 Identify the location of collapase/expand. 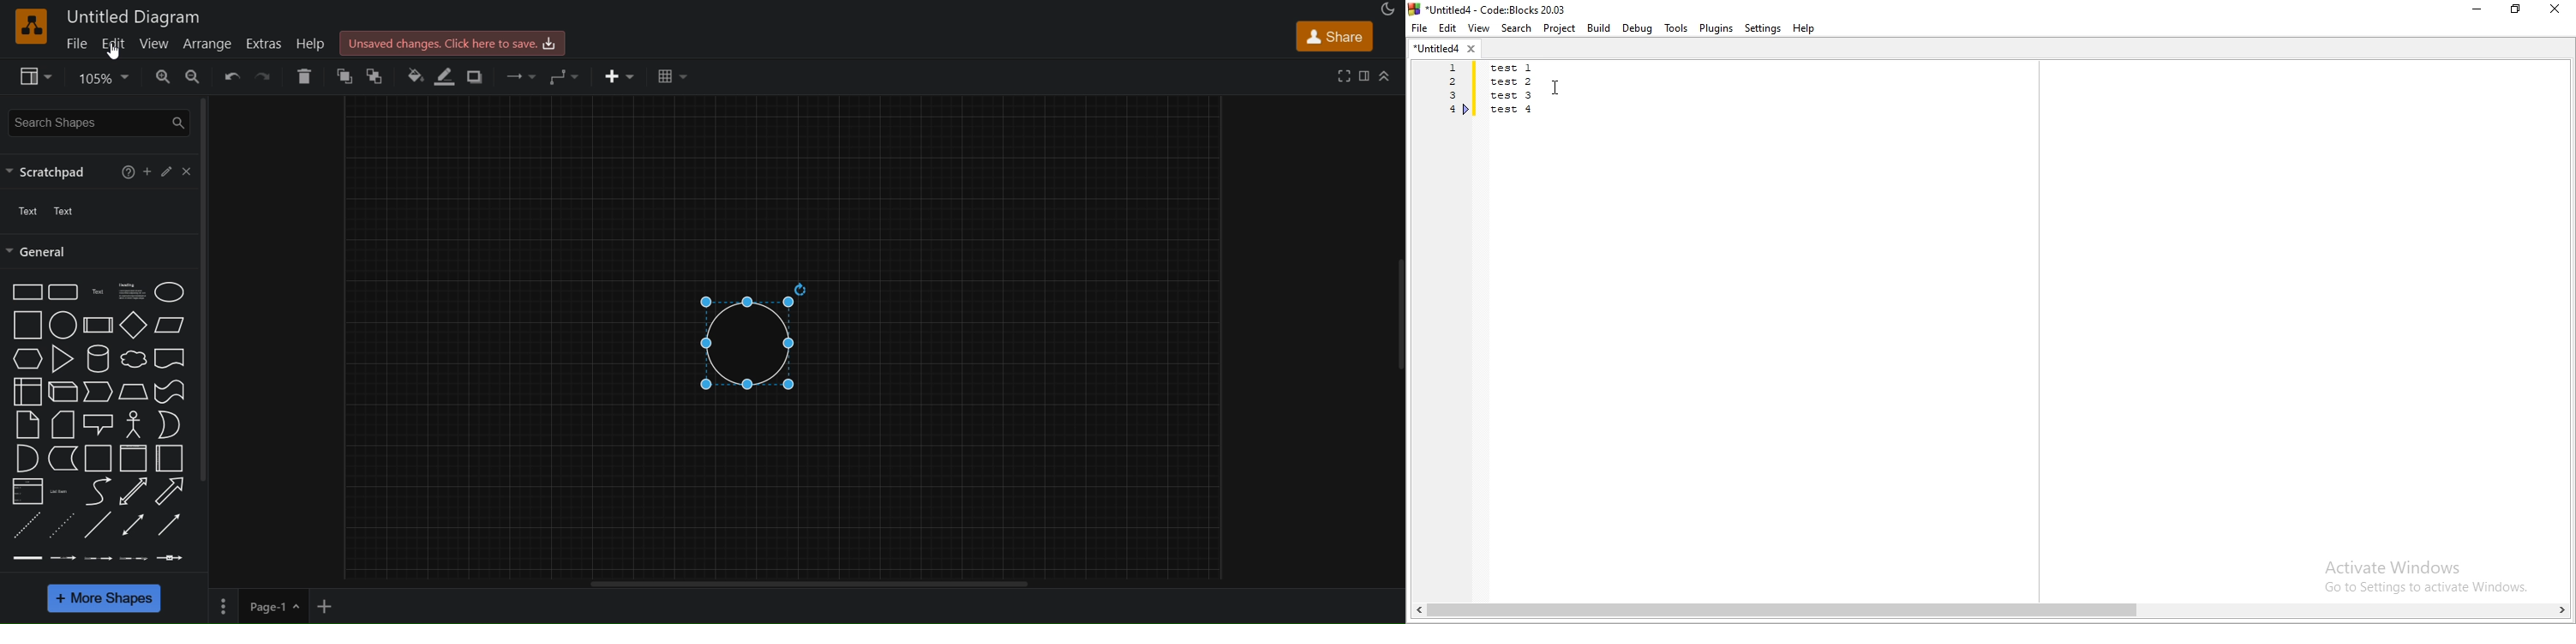
(1385, 75).